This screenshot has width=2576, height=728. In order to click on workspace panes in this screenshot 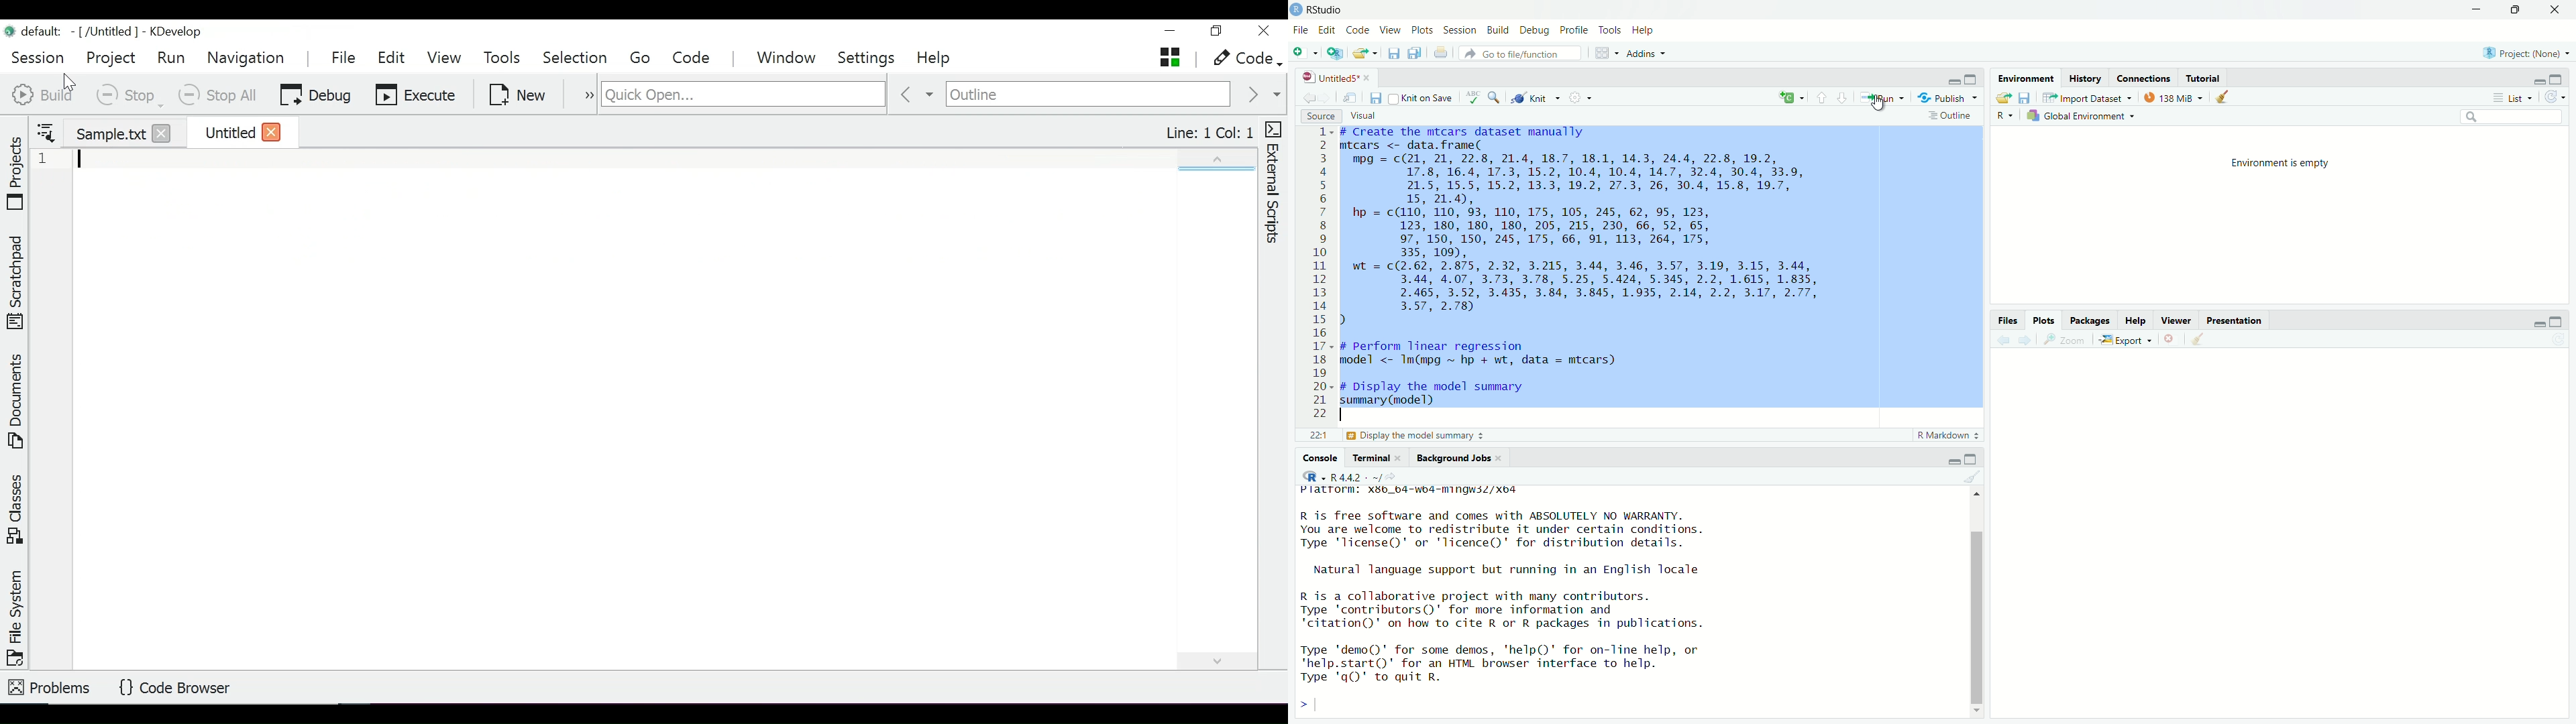, I will do `click(1603, 53)`.